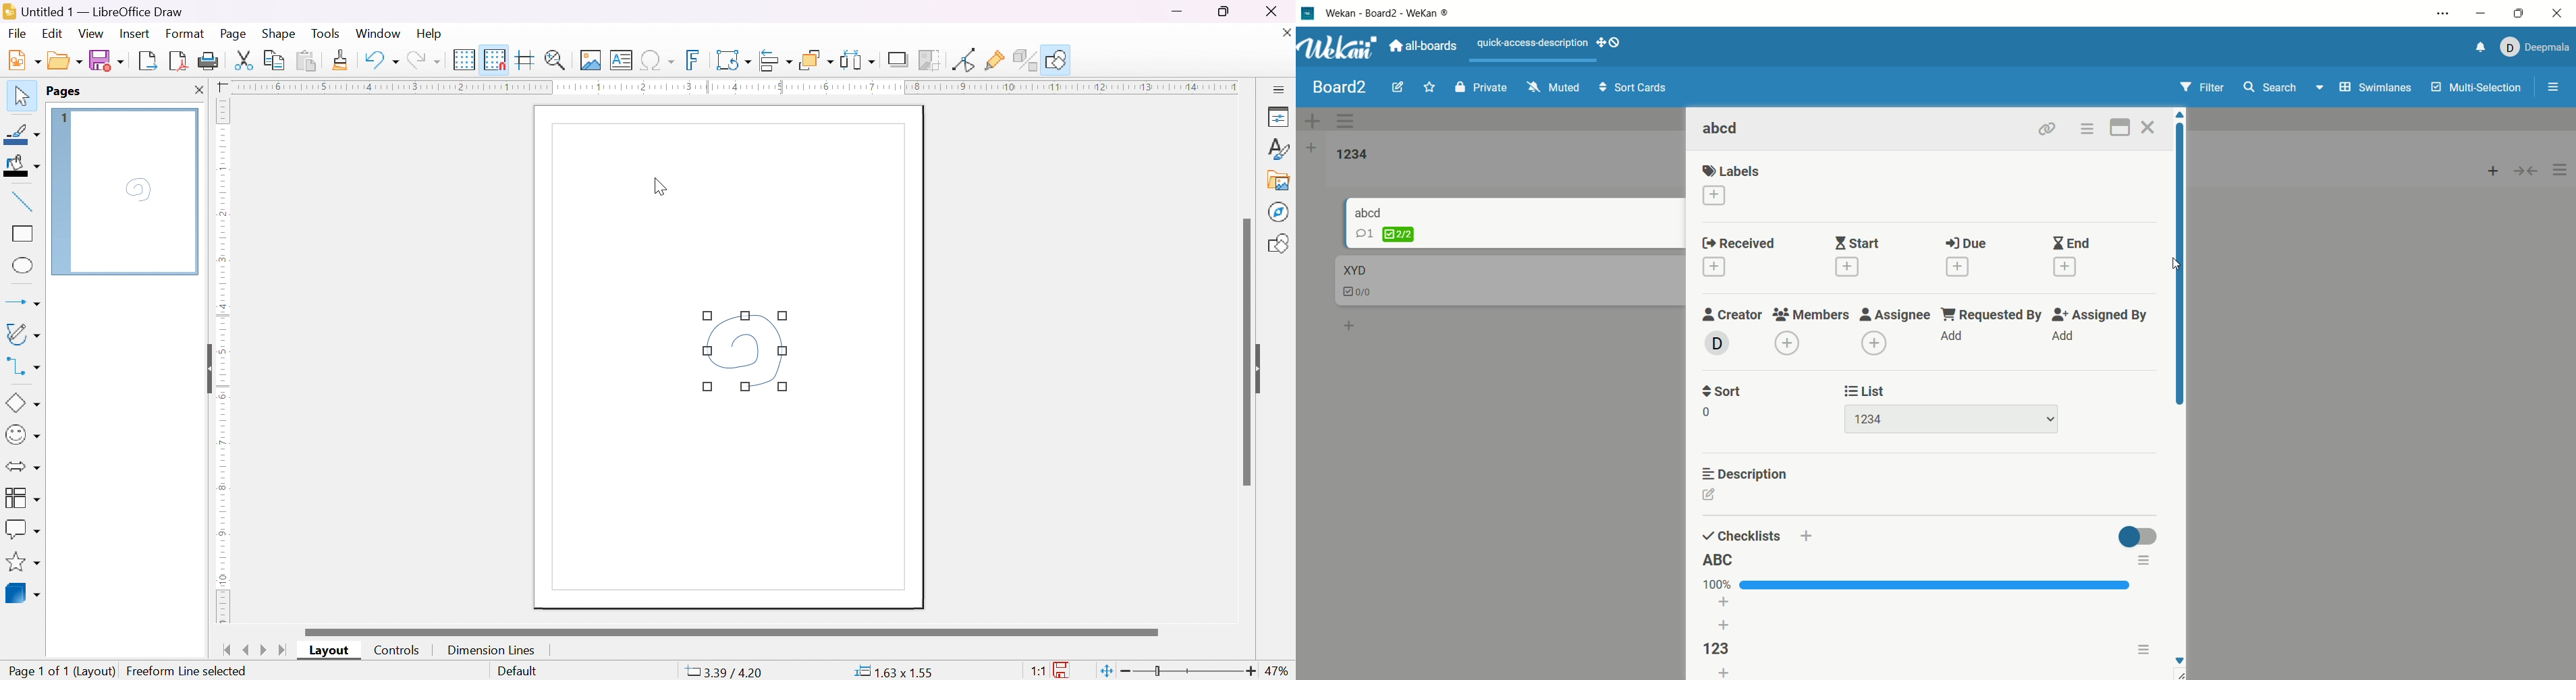  What do you see at coordinates (1263, 368) in the screenshot?
I see `slide` at bounding box center [1263, 368].